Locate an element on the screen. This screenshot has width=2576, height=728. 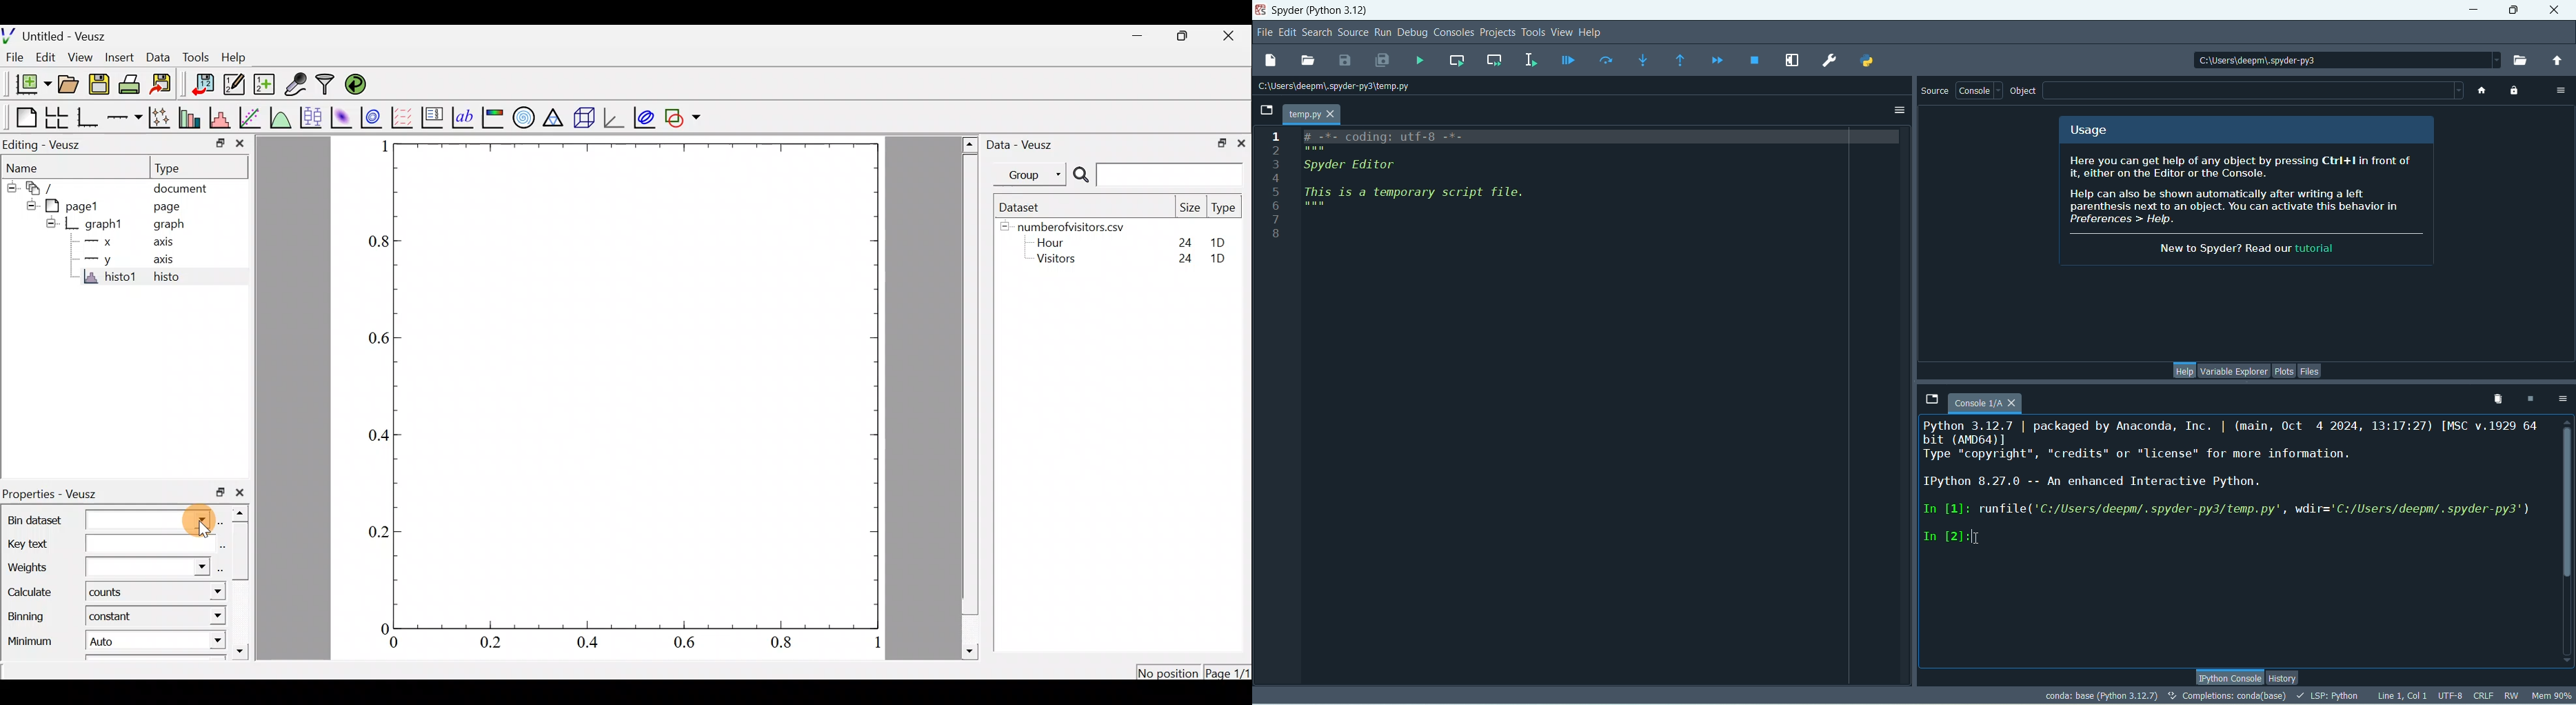
object is located at coordinates (2025, 92).